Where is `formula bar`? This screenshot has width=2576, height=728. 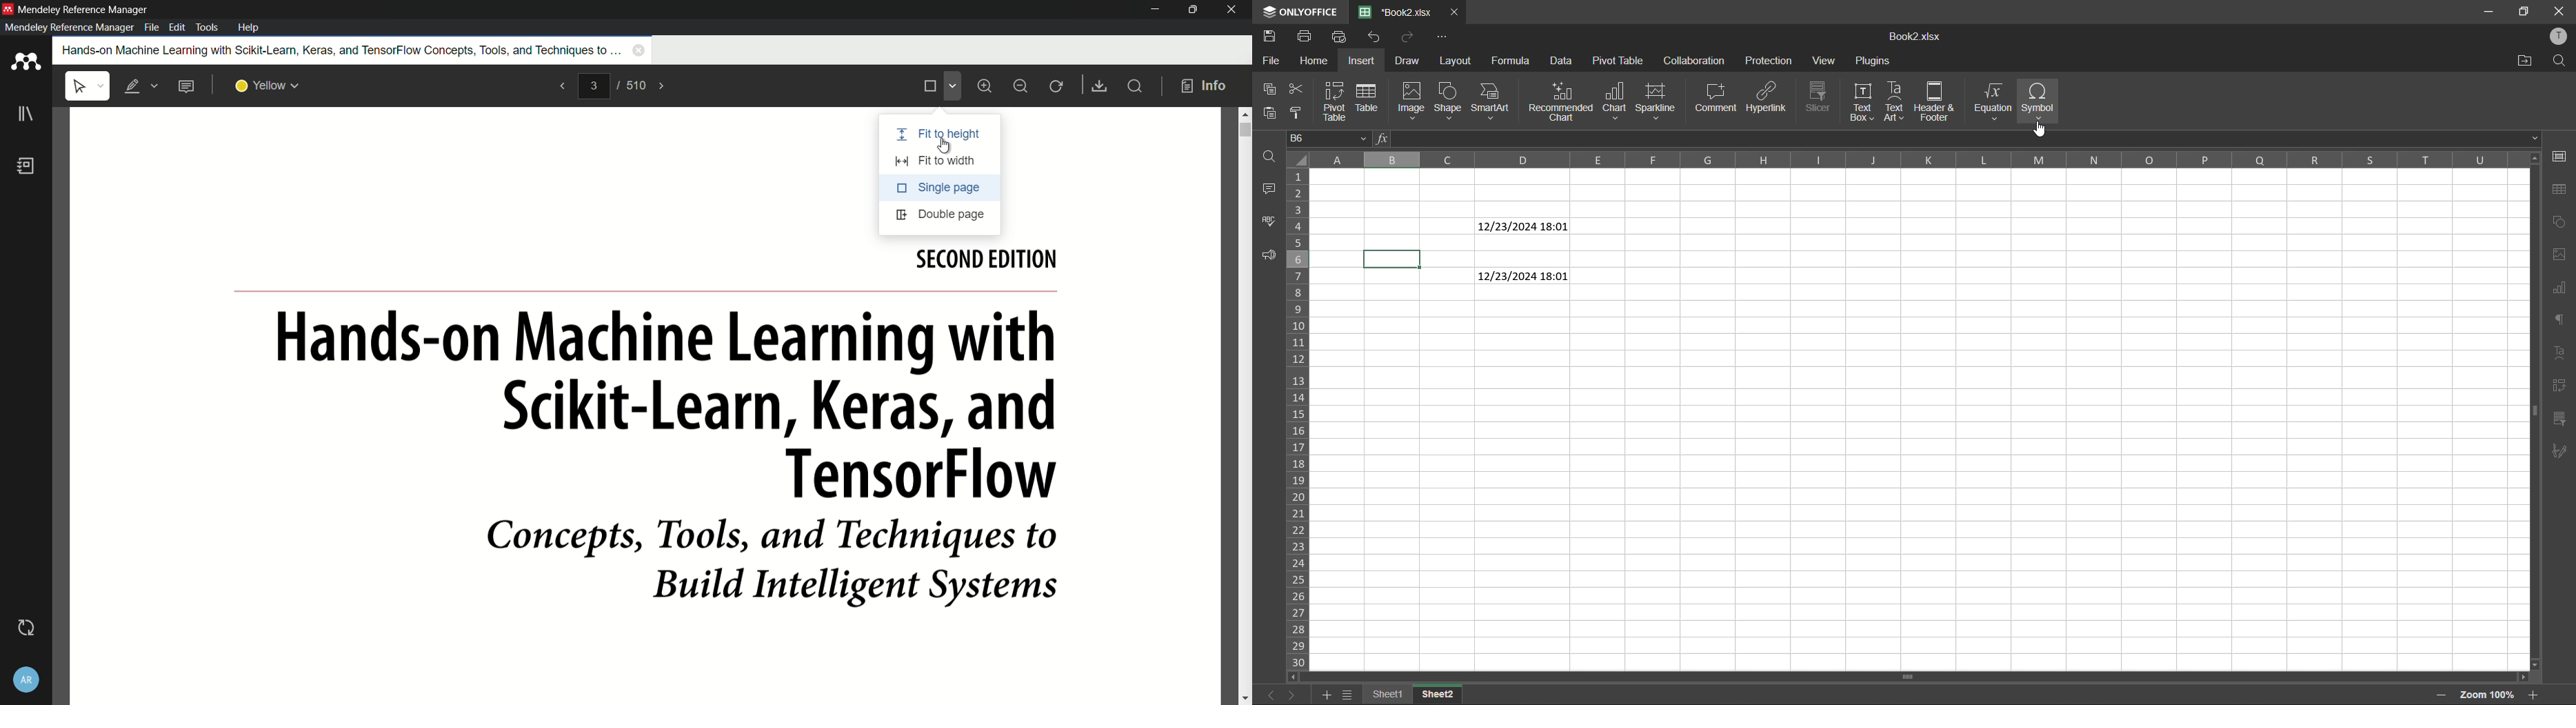 formula bar is located at coordinates (1958, 139).